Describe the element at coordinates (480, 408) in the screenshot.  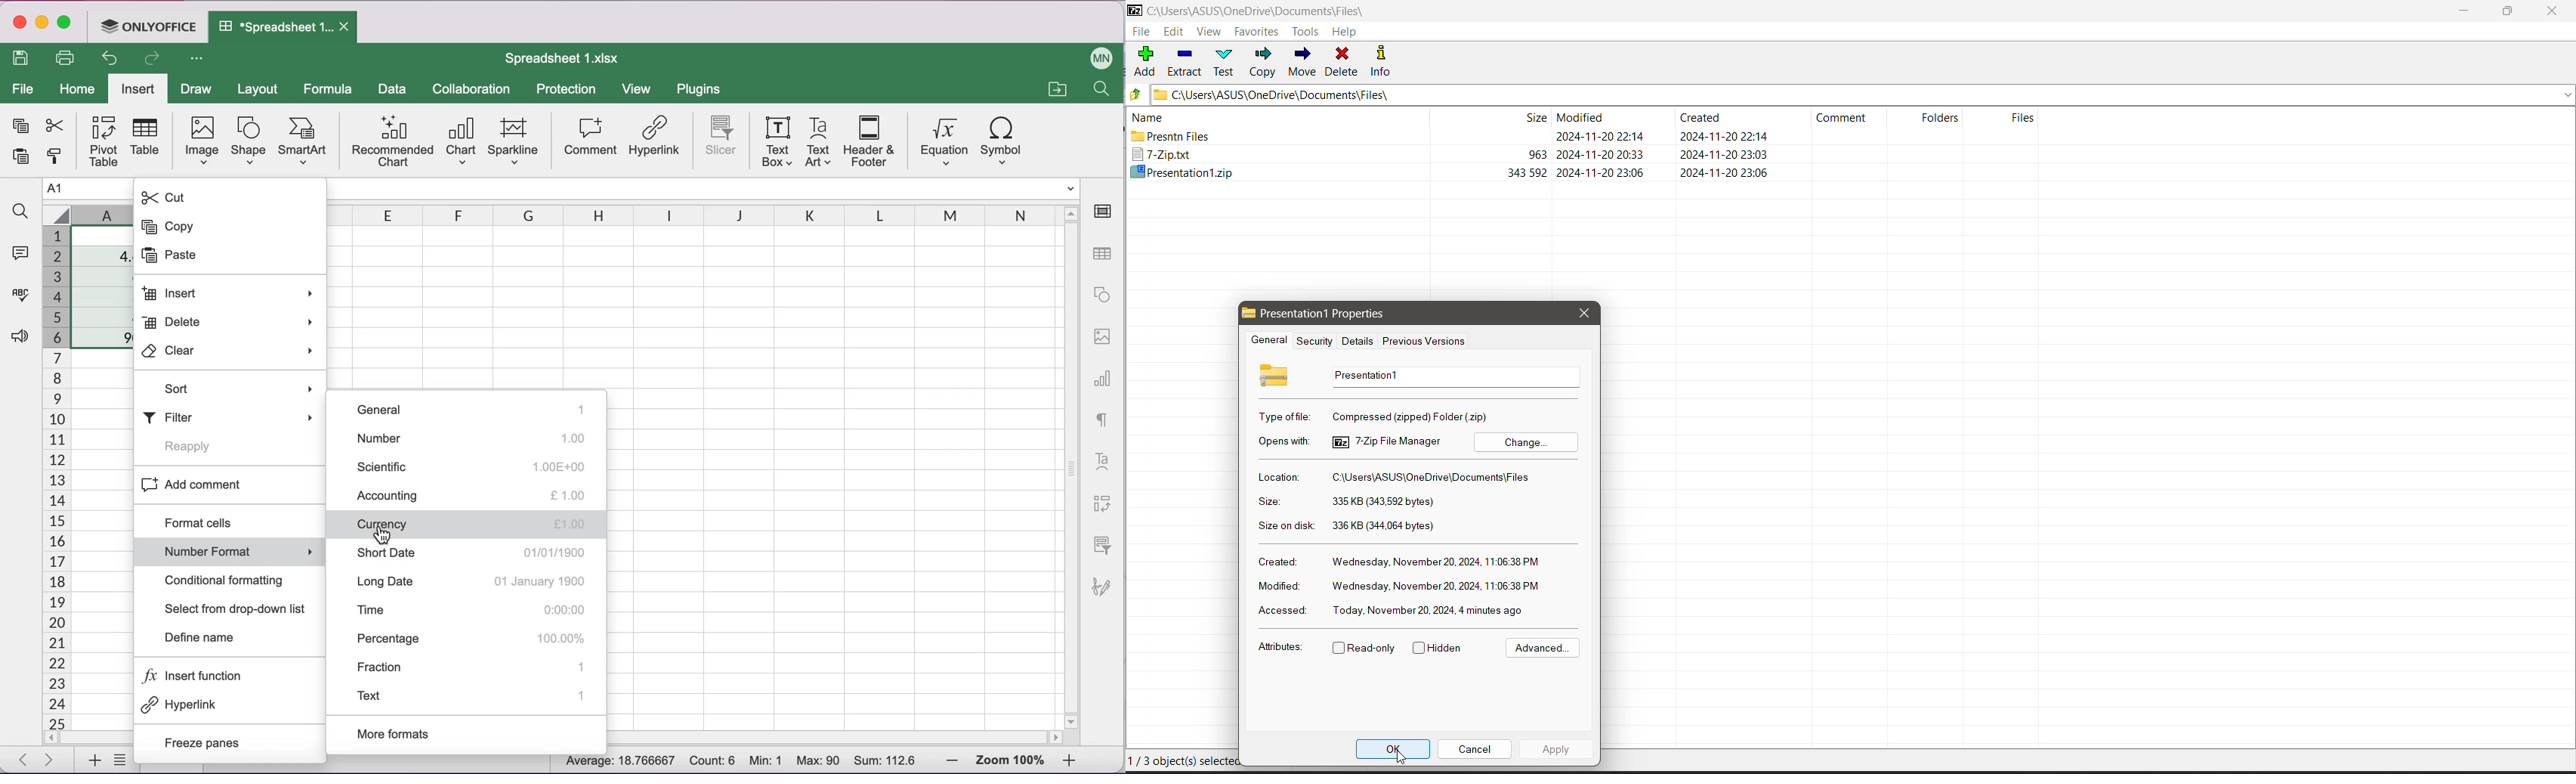
I see `general` at that location.